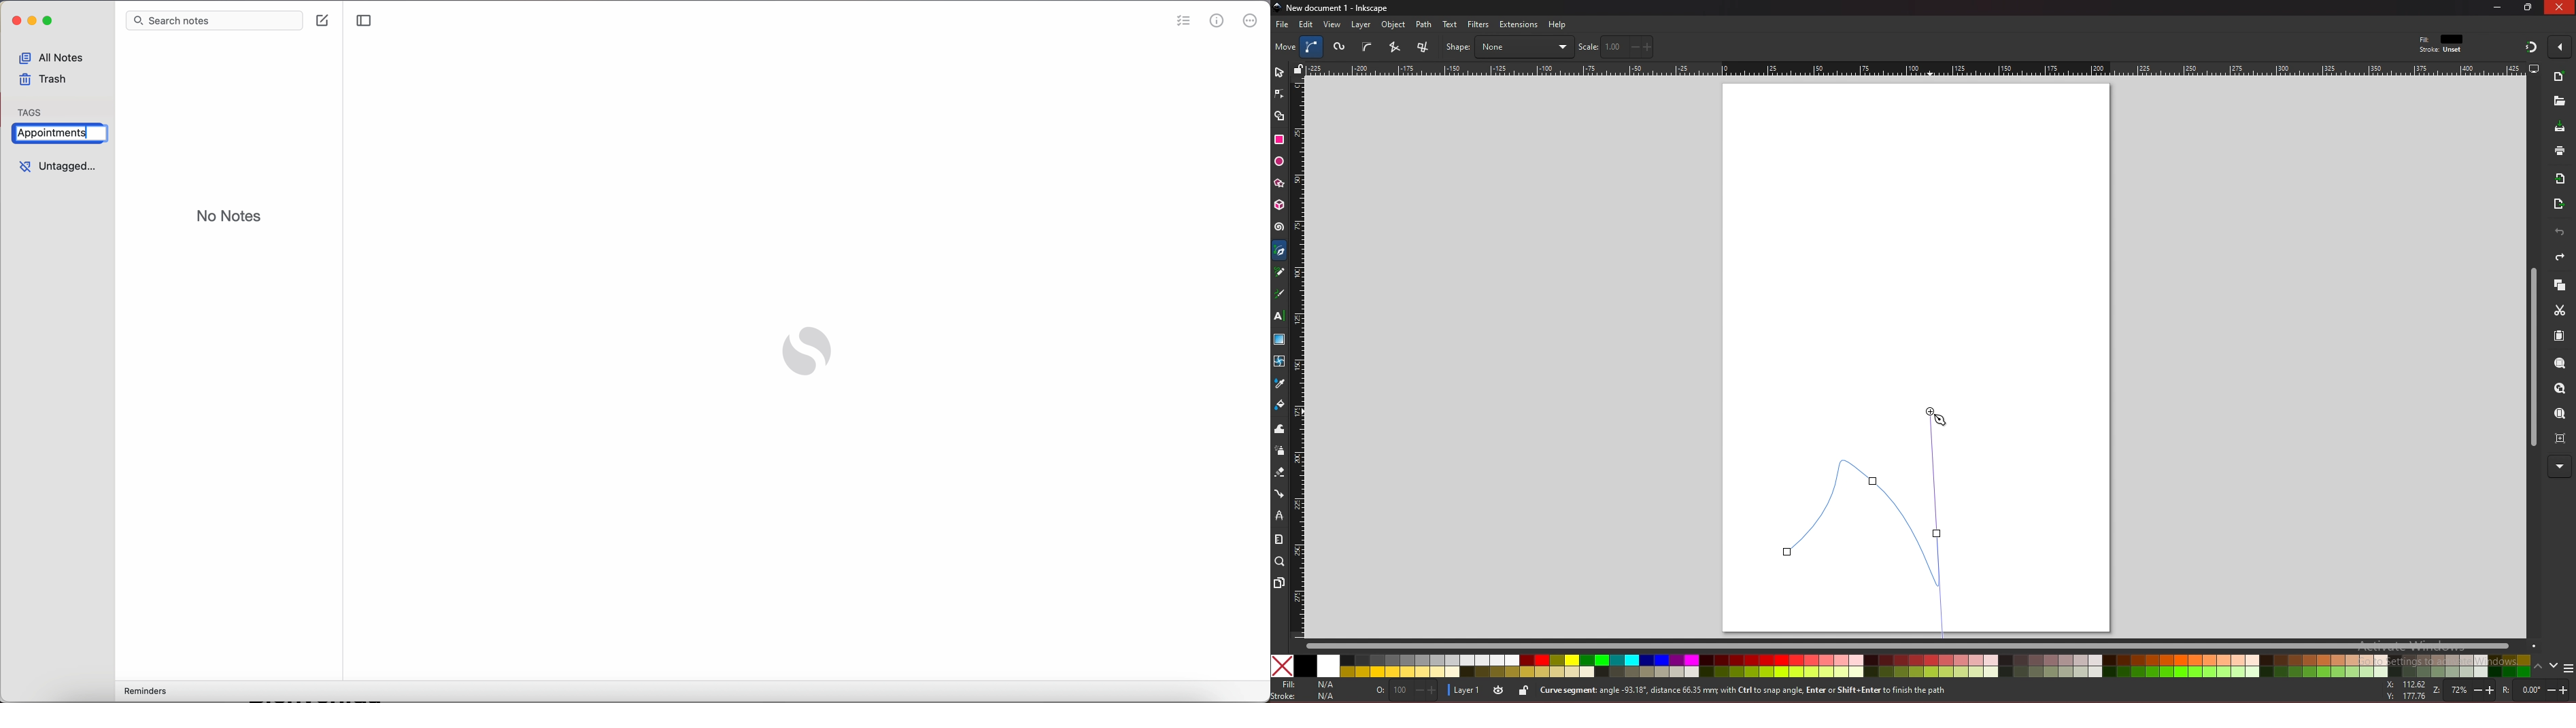 The image size is (2576, 728). I want to click on mesh, so click(1278, 361).